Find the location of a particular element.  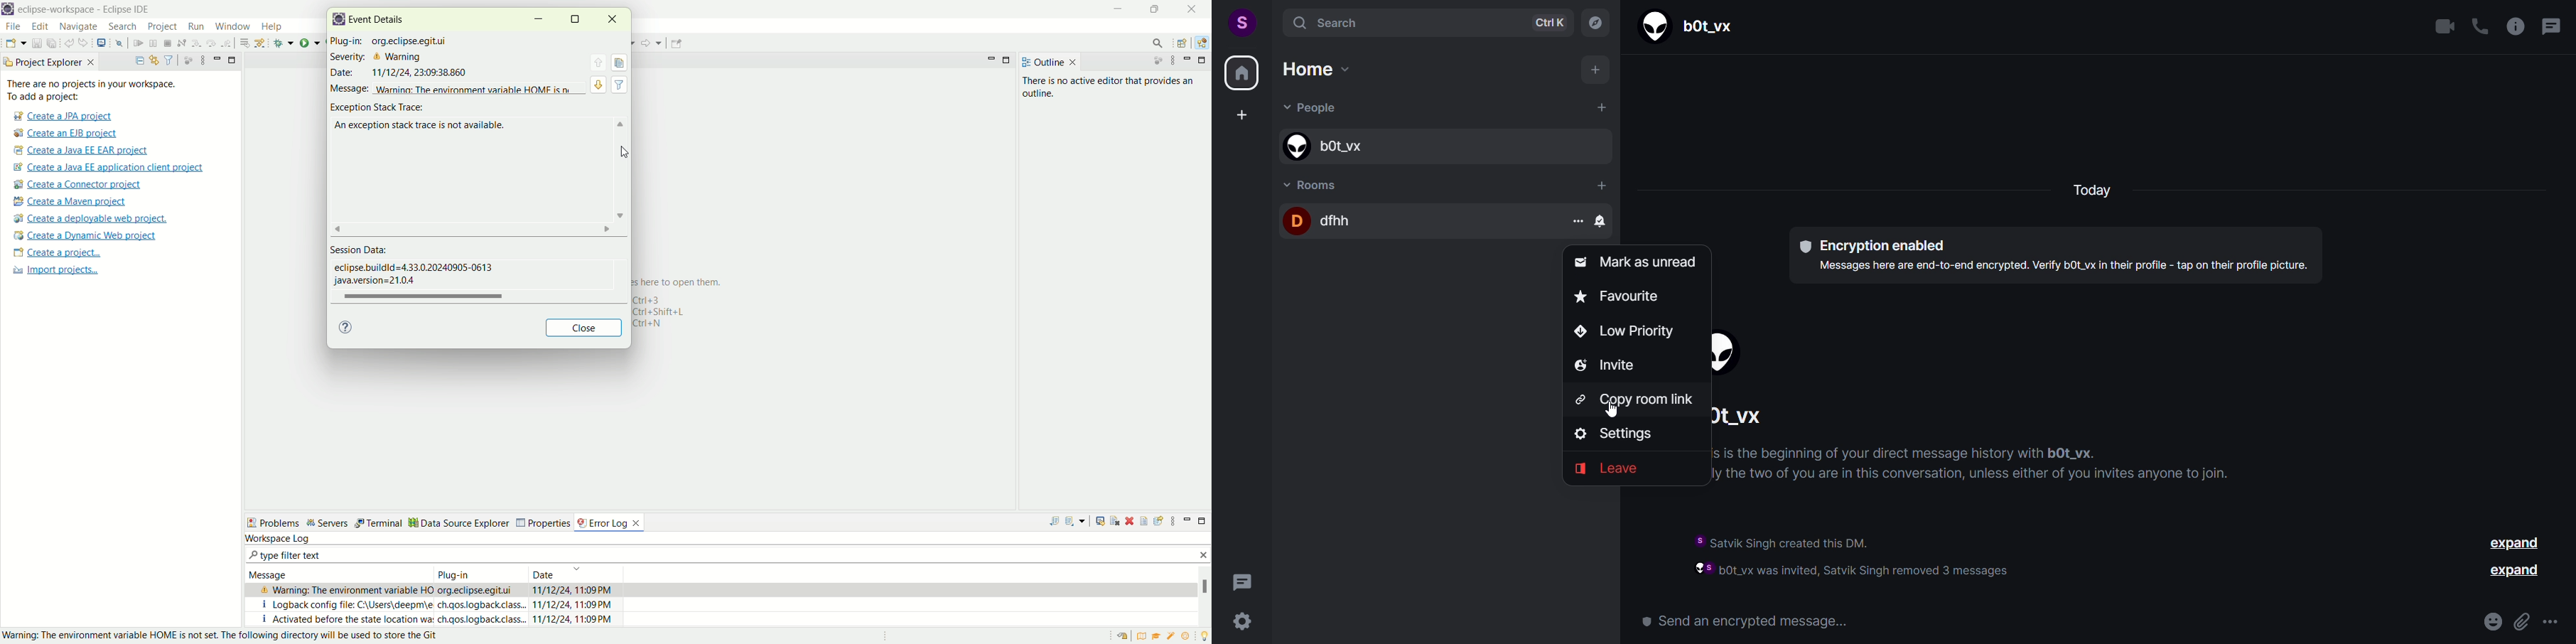

There are no project in your workspace. To add a project: is located at coordinates (107, 90).